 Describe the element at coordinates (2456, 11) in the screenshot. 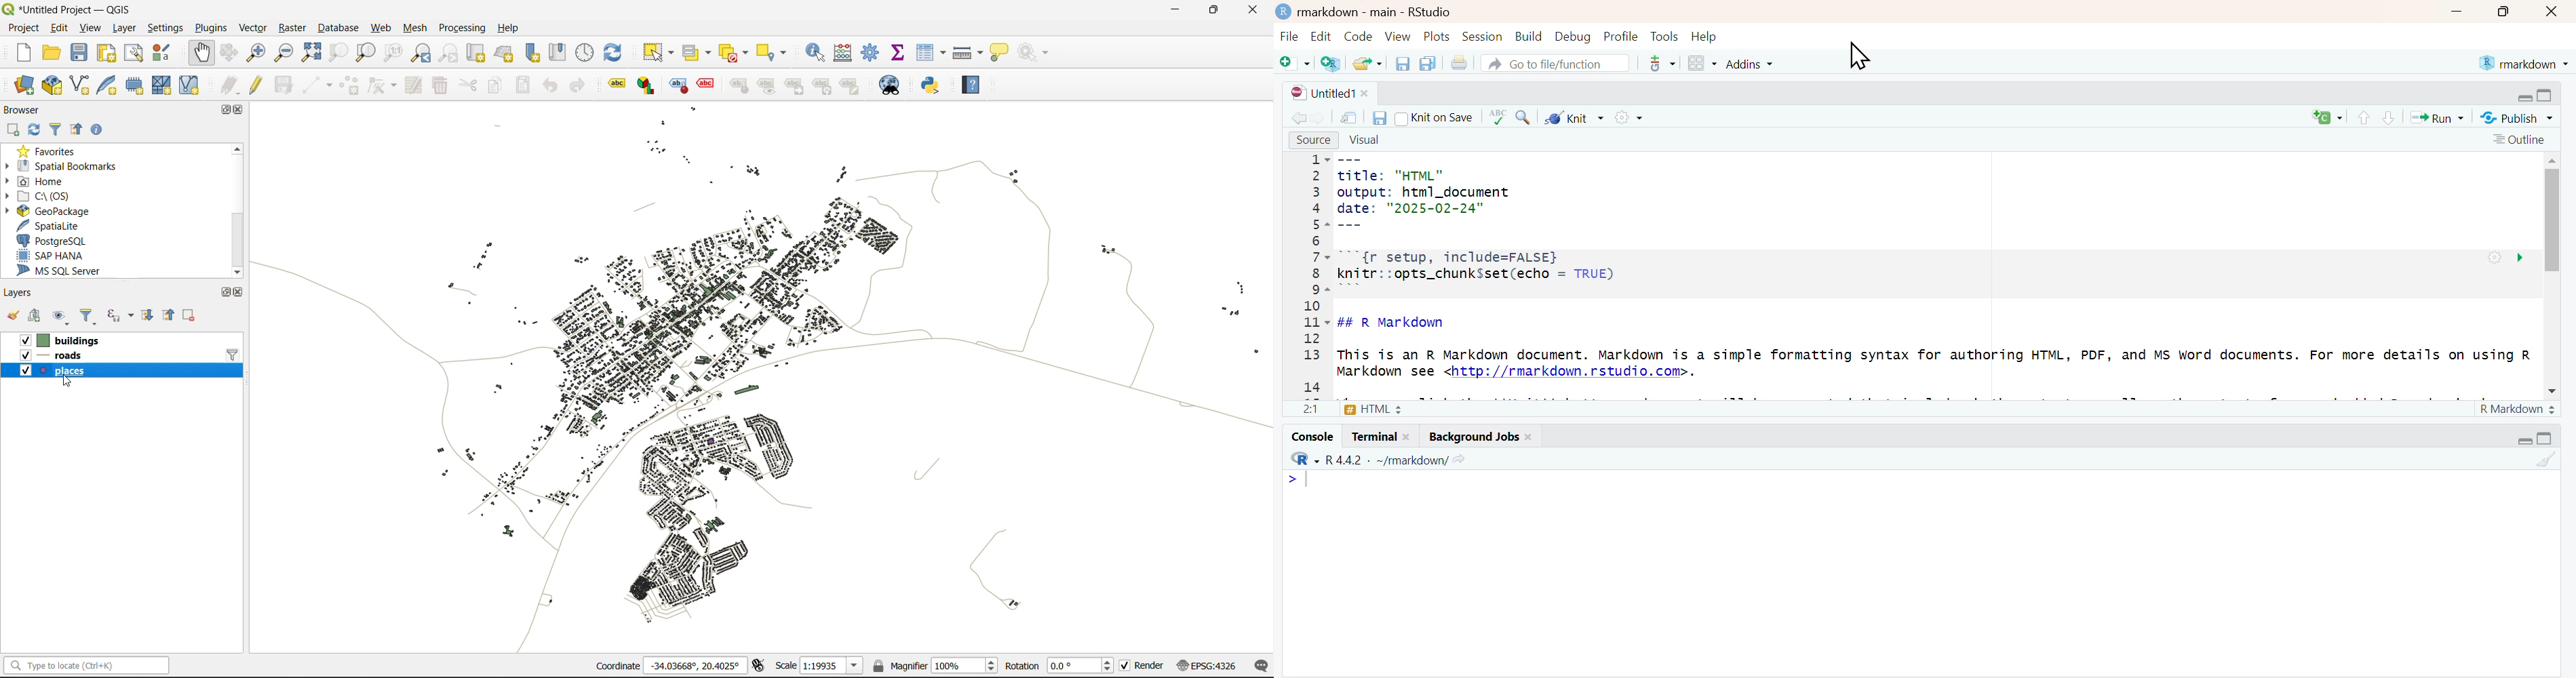

I see `minimize` at that location.